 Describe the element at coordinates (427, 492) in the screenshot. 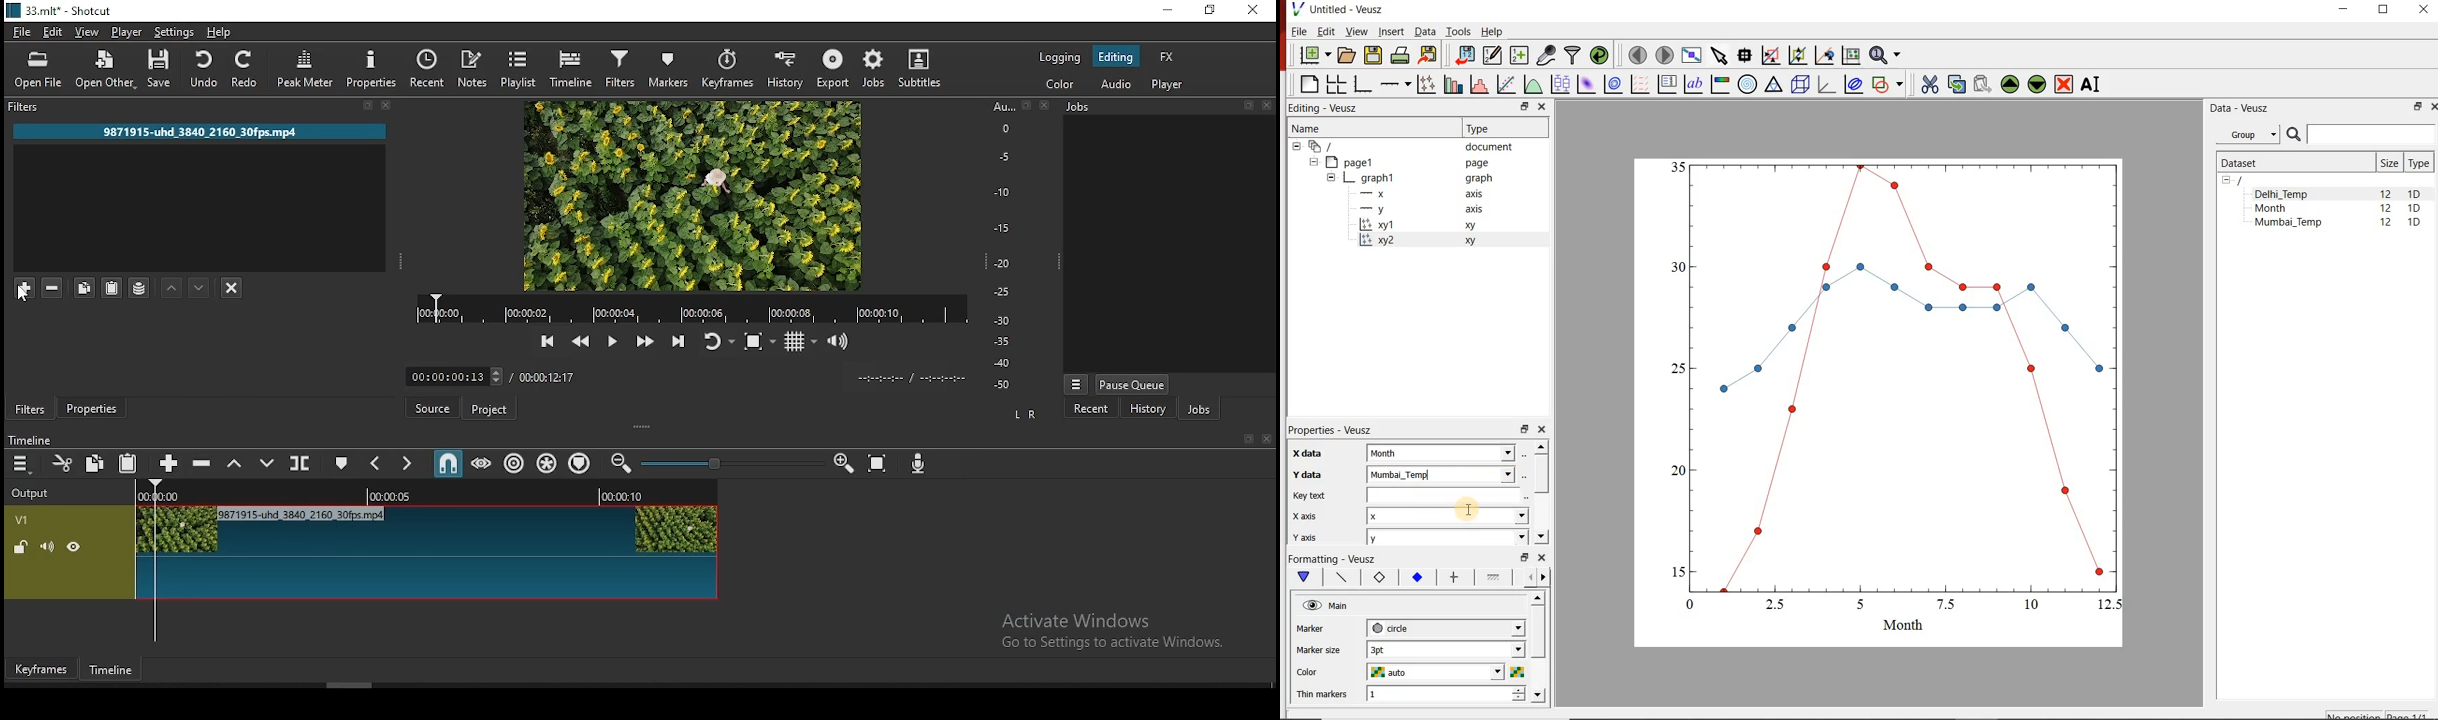

I see `video time duration bar` at that location.